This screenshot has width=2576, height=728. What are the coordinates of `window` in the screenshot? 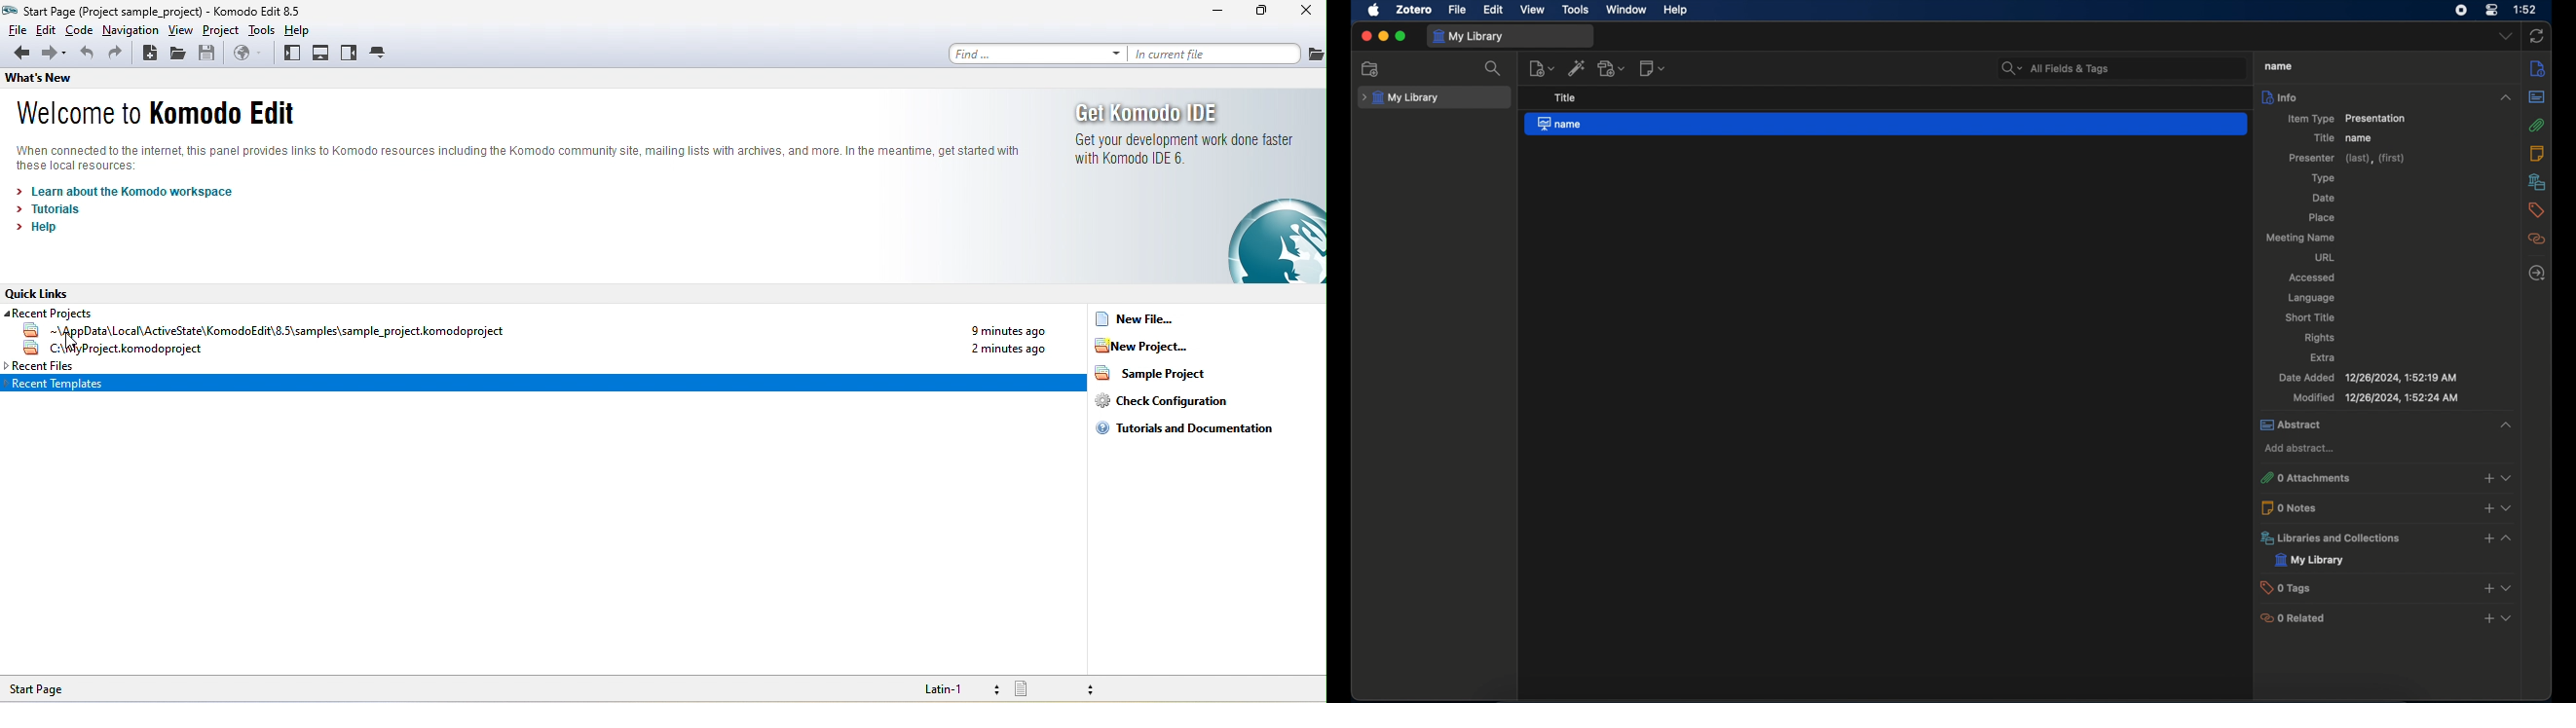 It's located at (1627, 9).